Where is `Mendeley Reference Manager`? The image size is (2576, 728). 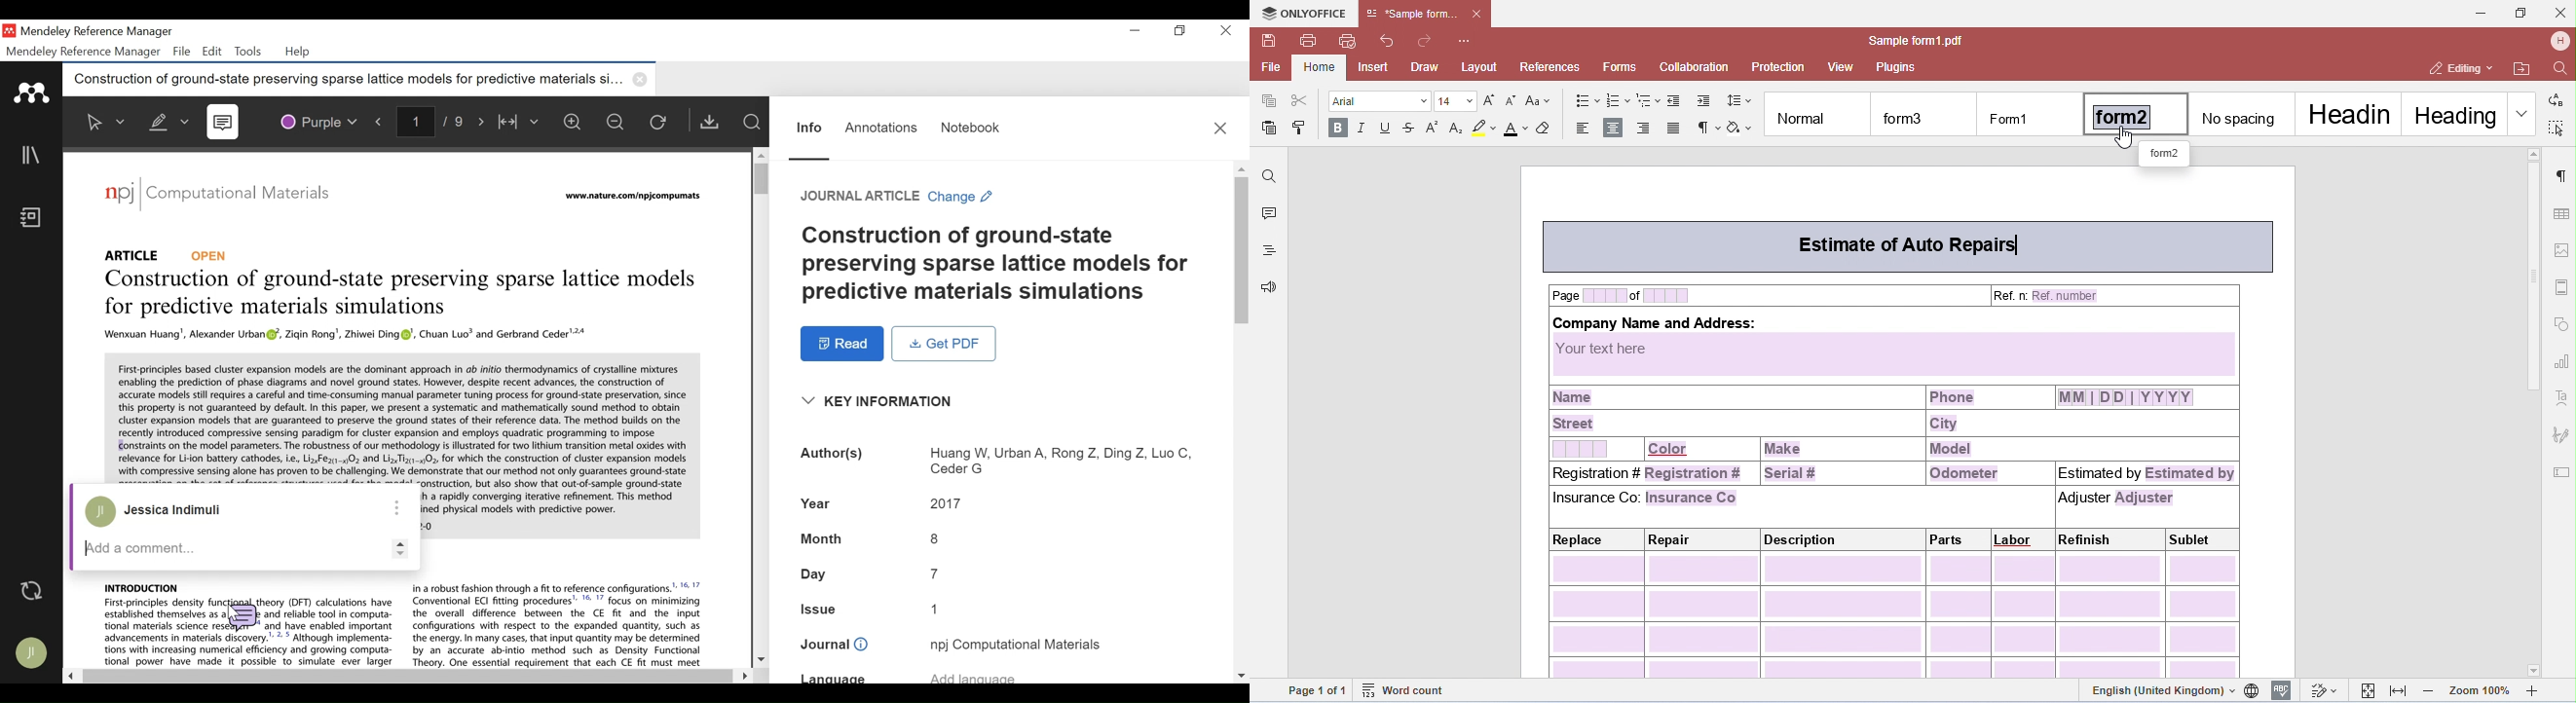
Mendeley Reference Manager is located at coordinates (97, 32).